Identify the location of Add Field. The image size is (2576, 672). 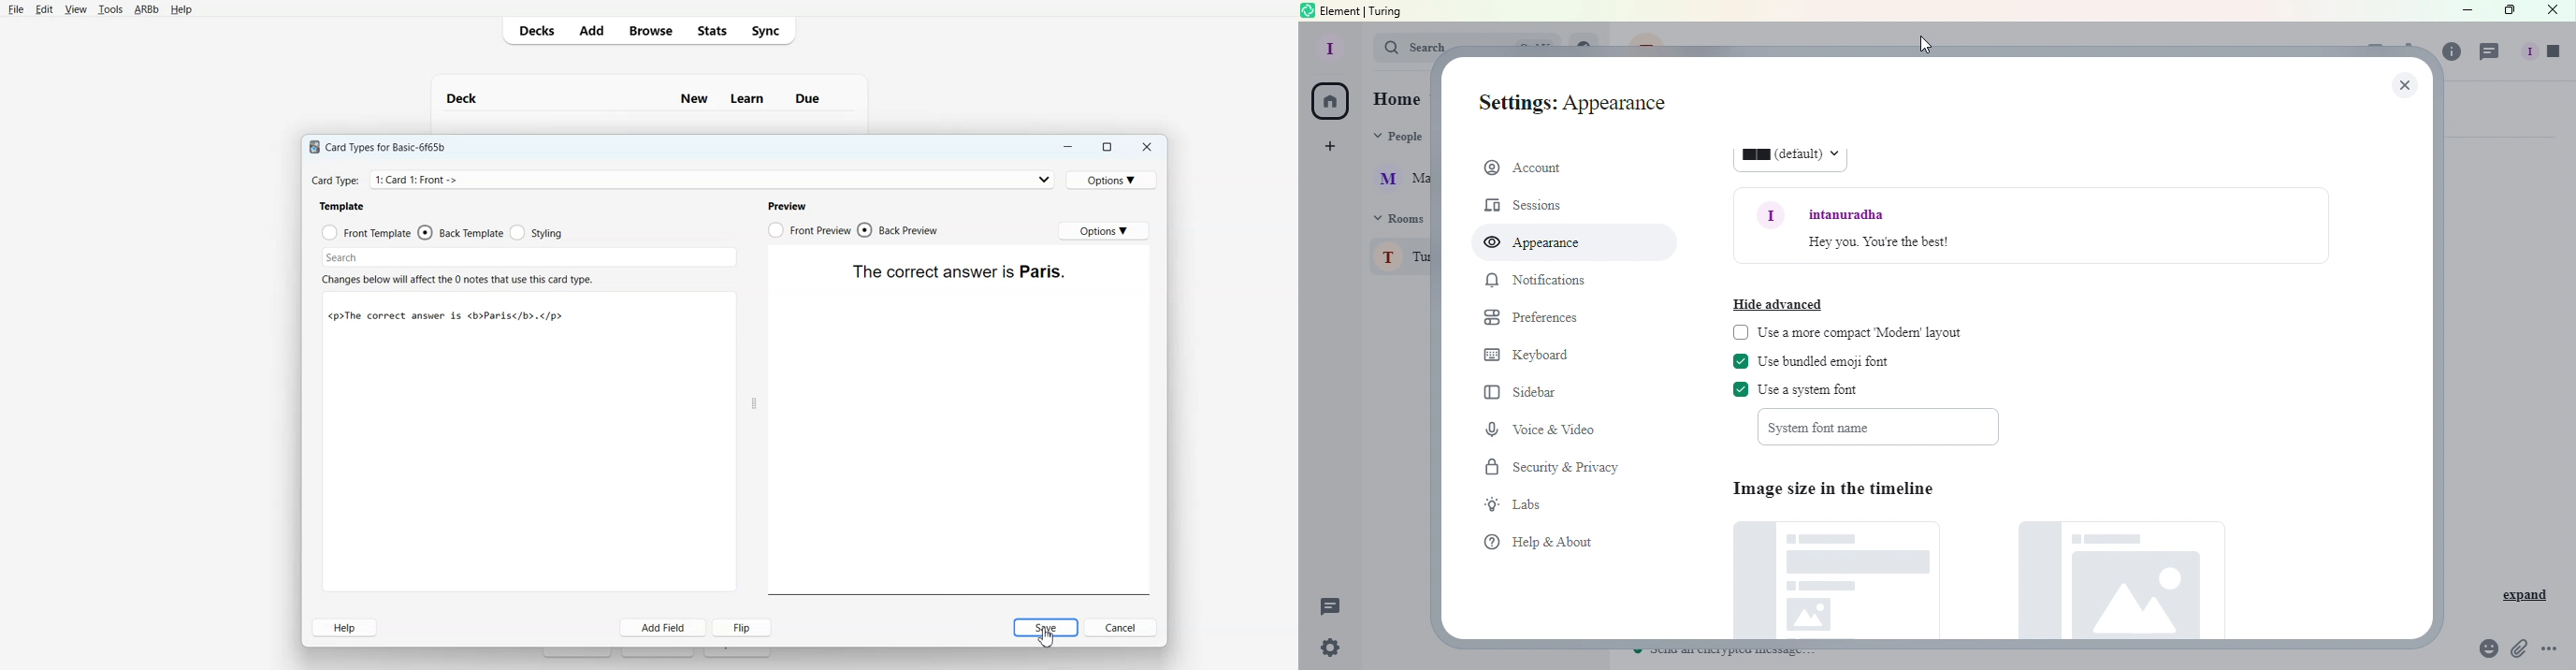
(664, 627).